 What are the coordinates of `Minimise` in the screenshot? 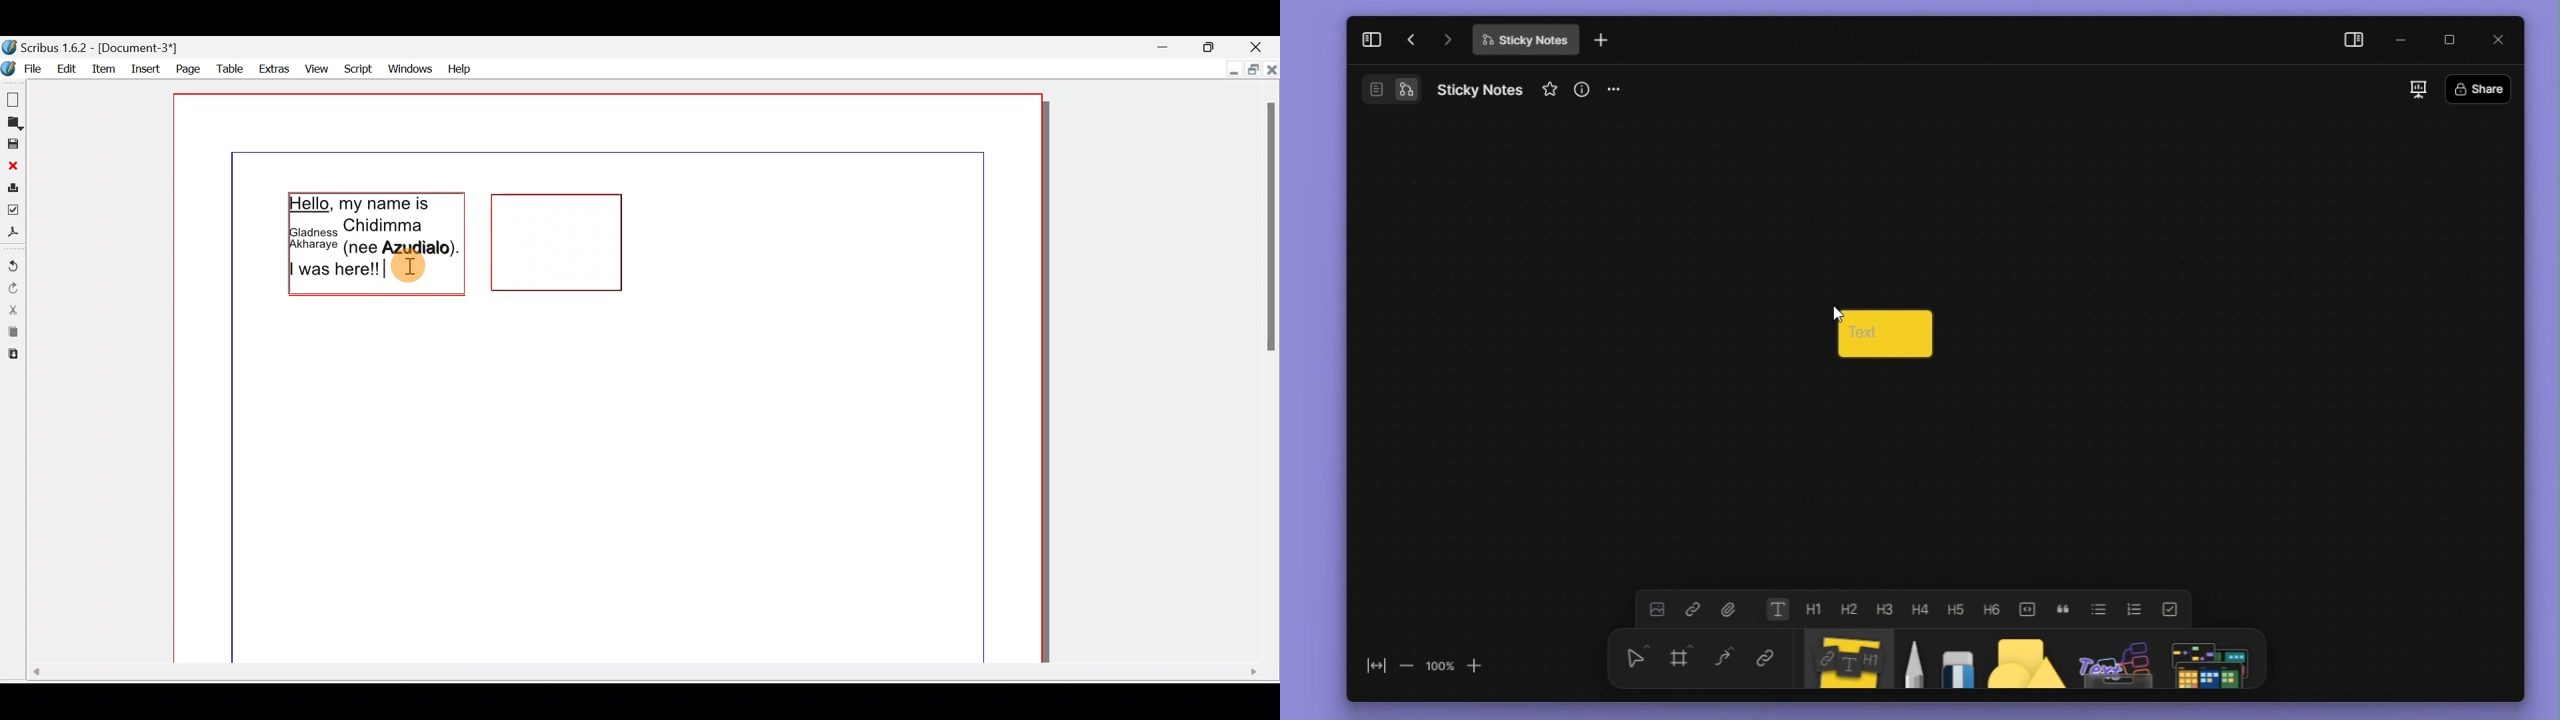 It's located at (1231, 67).